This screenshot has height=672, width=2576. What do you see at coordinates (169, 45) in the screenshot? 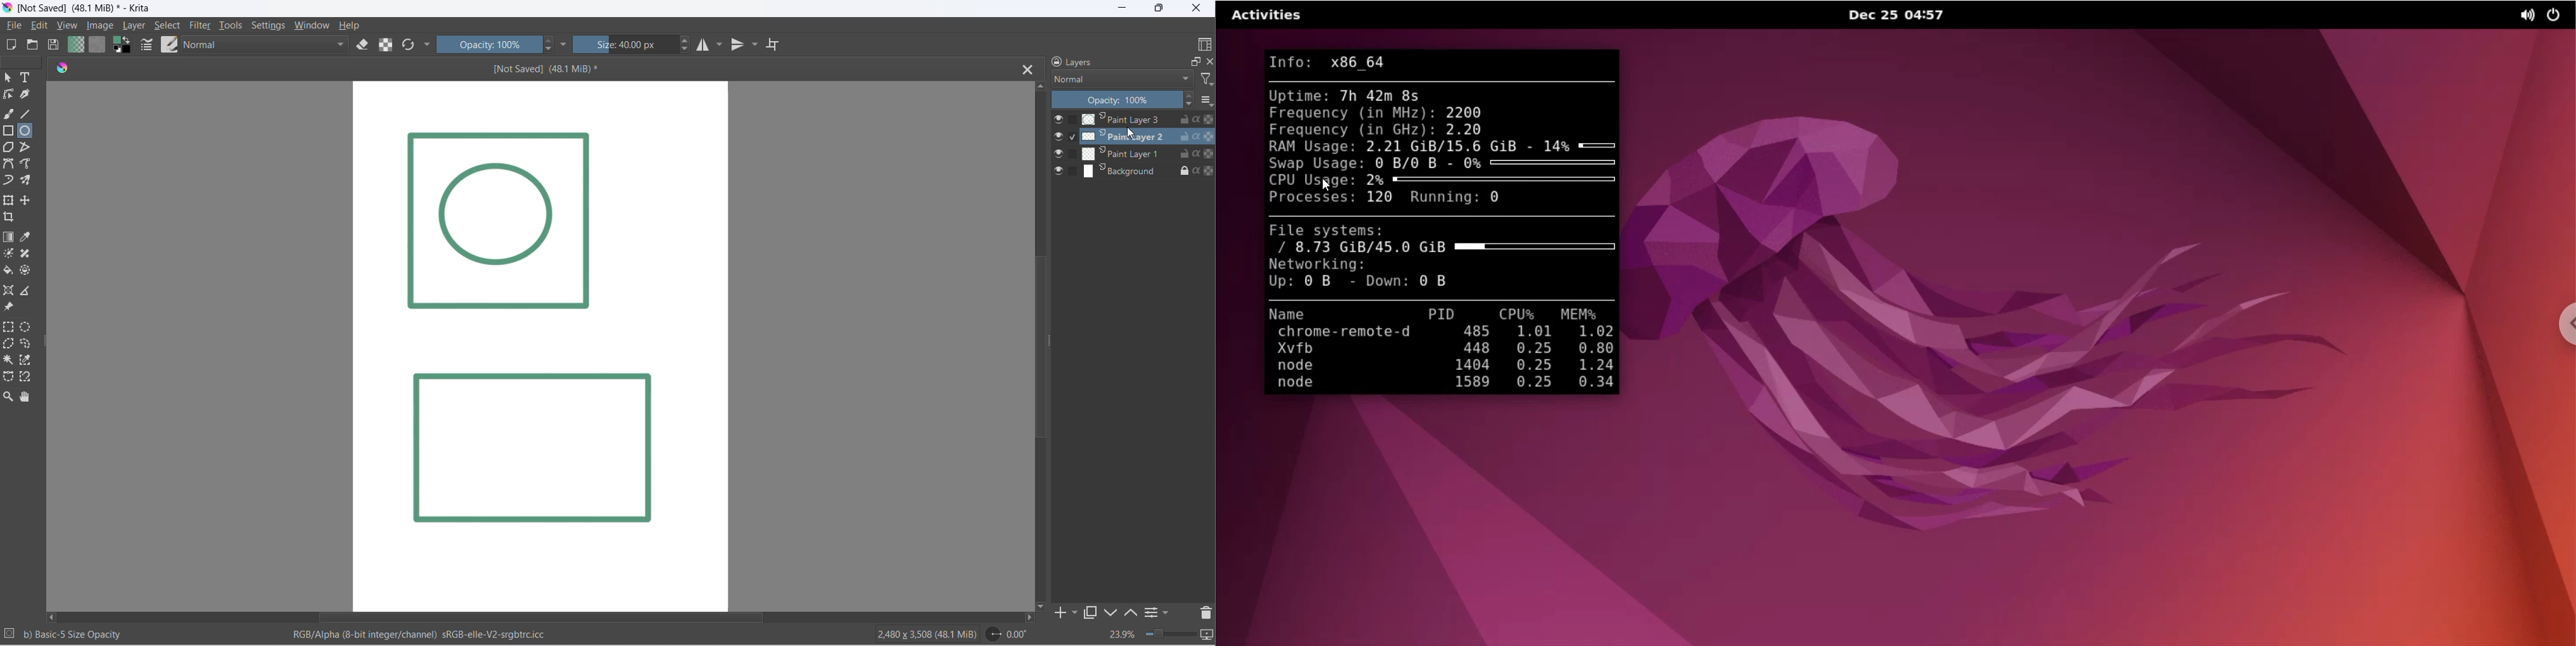
I see `brush preset` at bounding box center [169, 45].